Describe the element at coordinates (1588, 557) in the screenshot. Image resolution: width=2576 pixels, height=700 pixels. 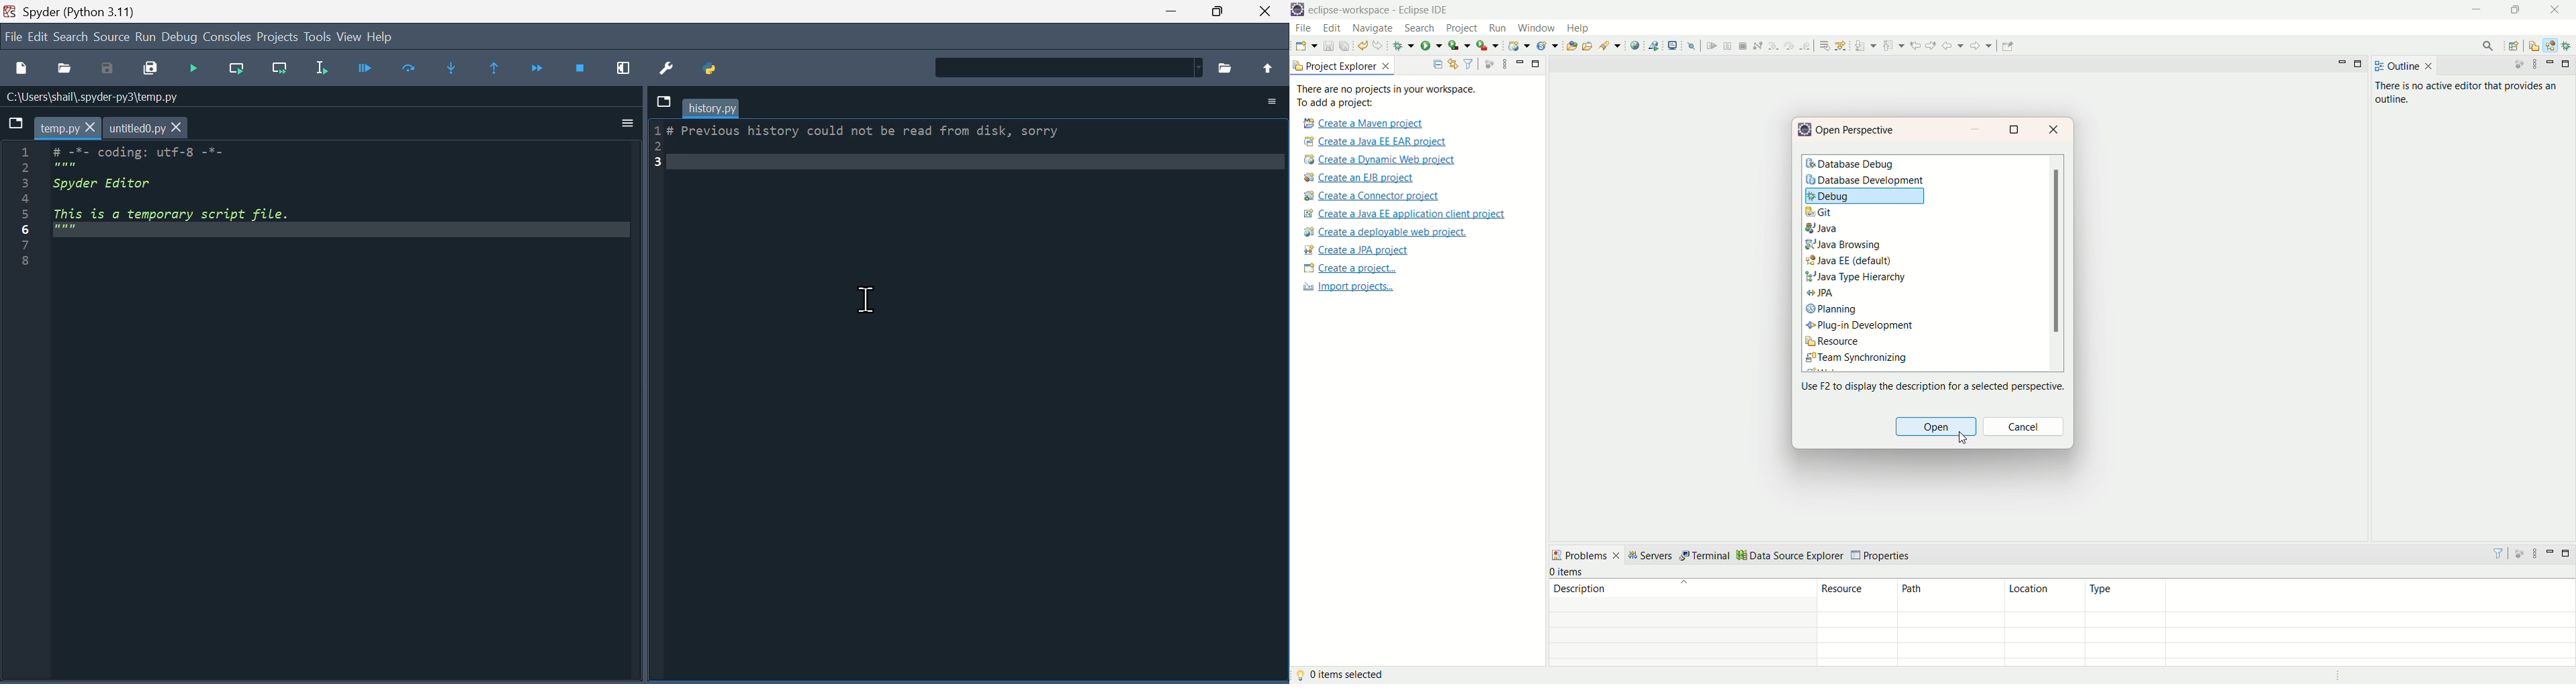
I see `problems` at that location.